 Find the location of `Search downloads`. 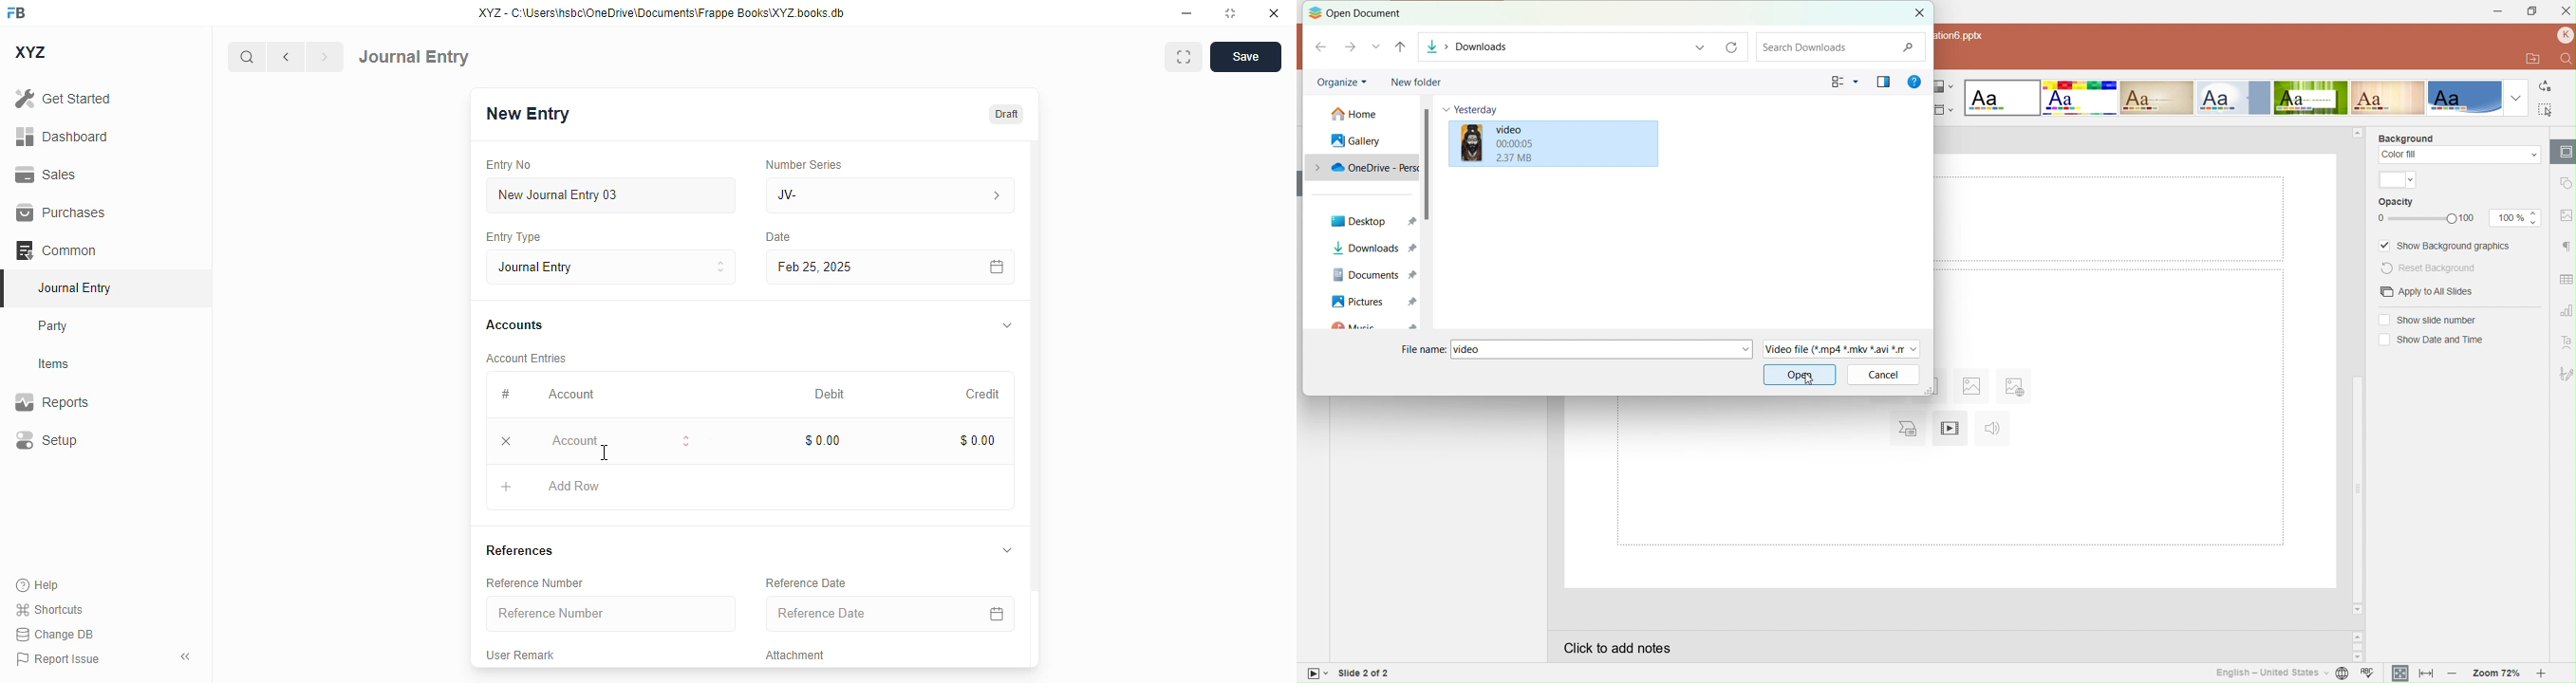

Search downloads is located at coordinates (1843, 48).